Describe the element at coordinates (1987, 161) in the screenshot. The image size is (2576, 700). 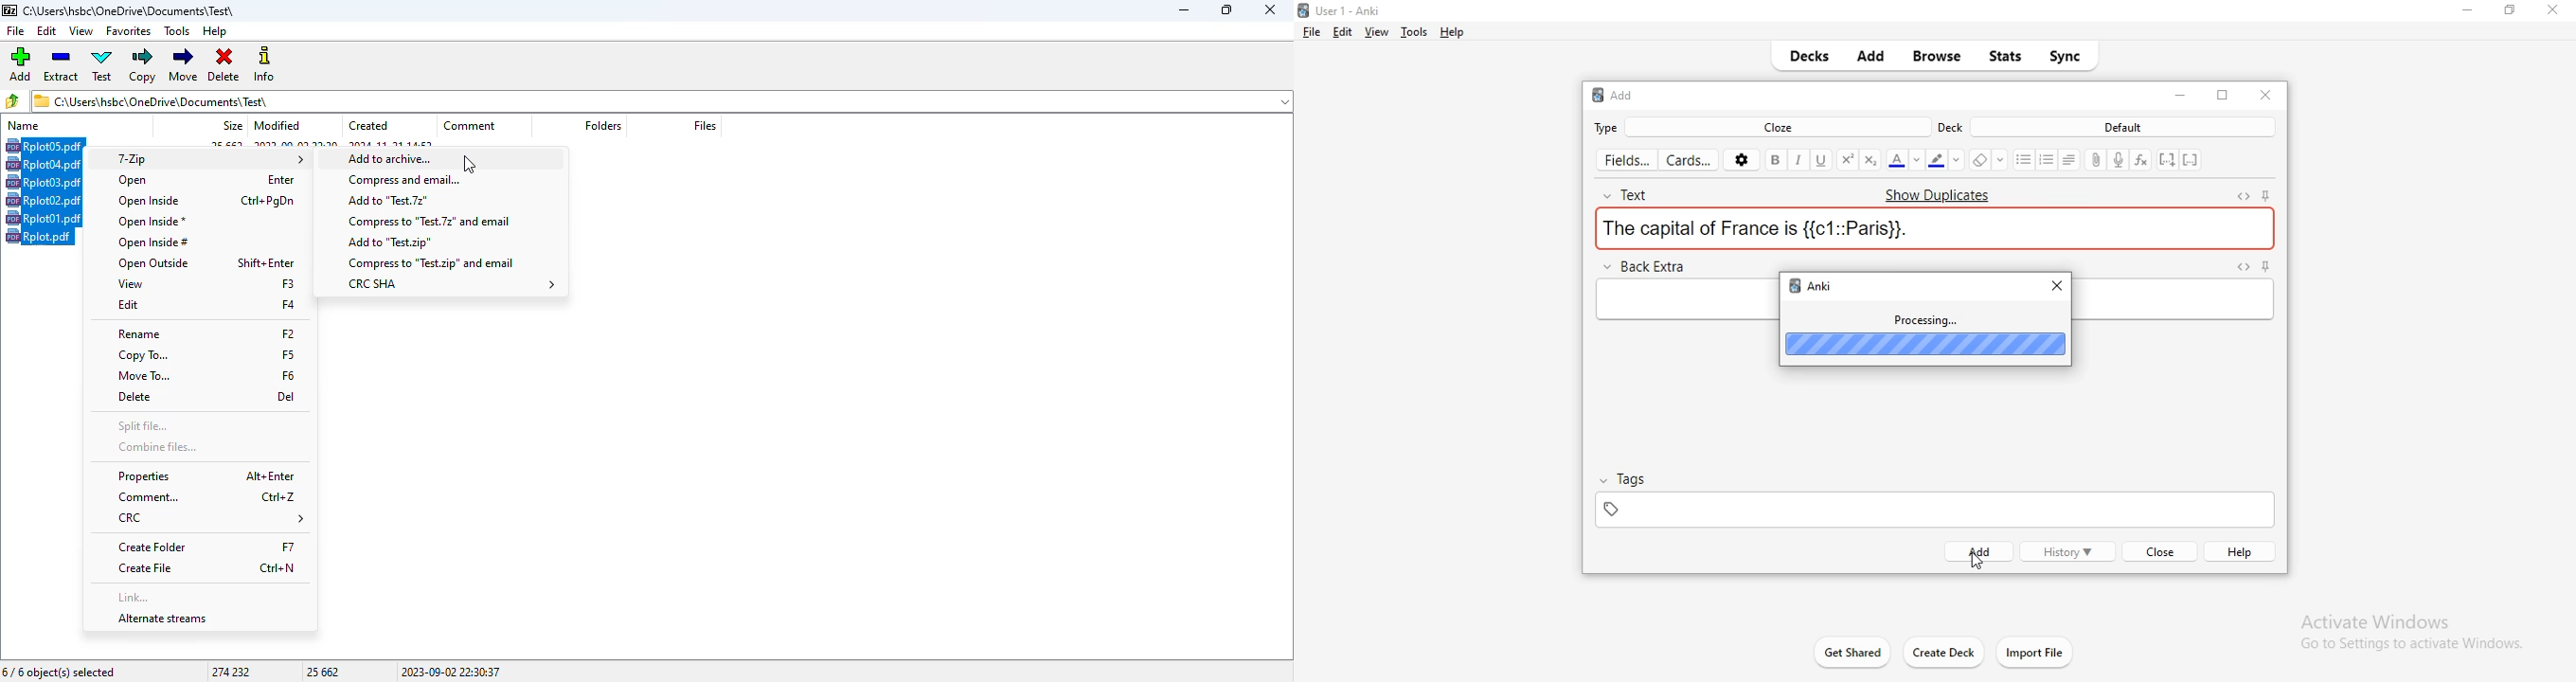
I see `erase` at that location.